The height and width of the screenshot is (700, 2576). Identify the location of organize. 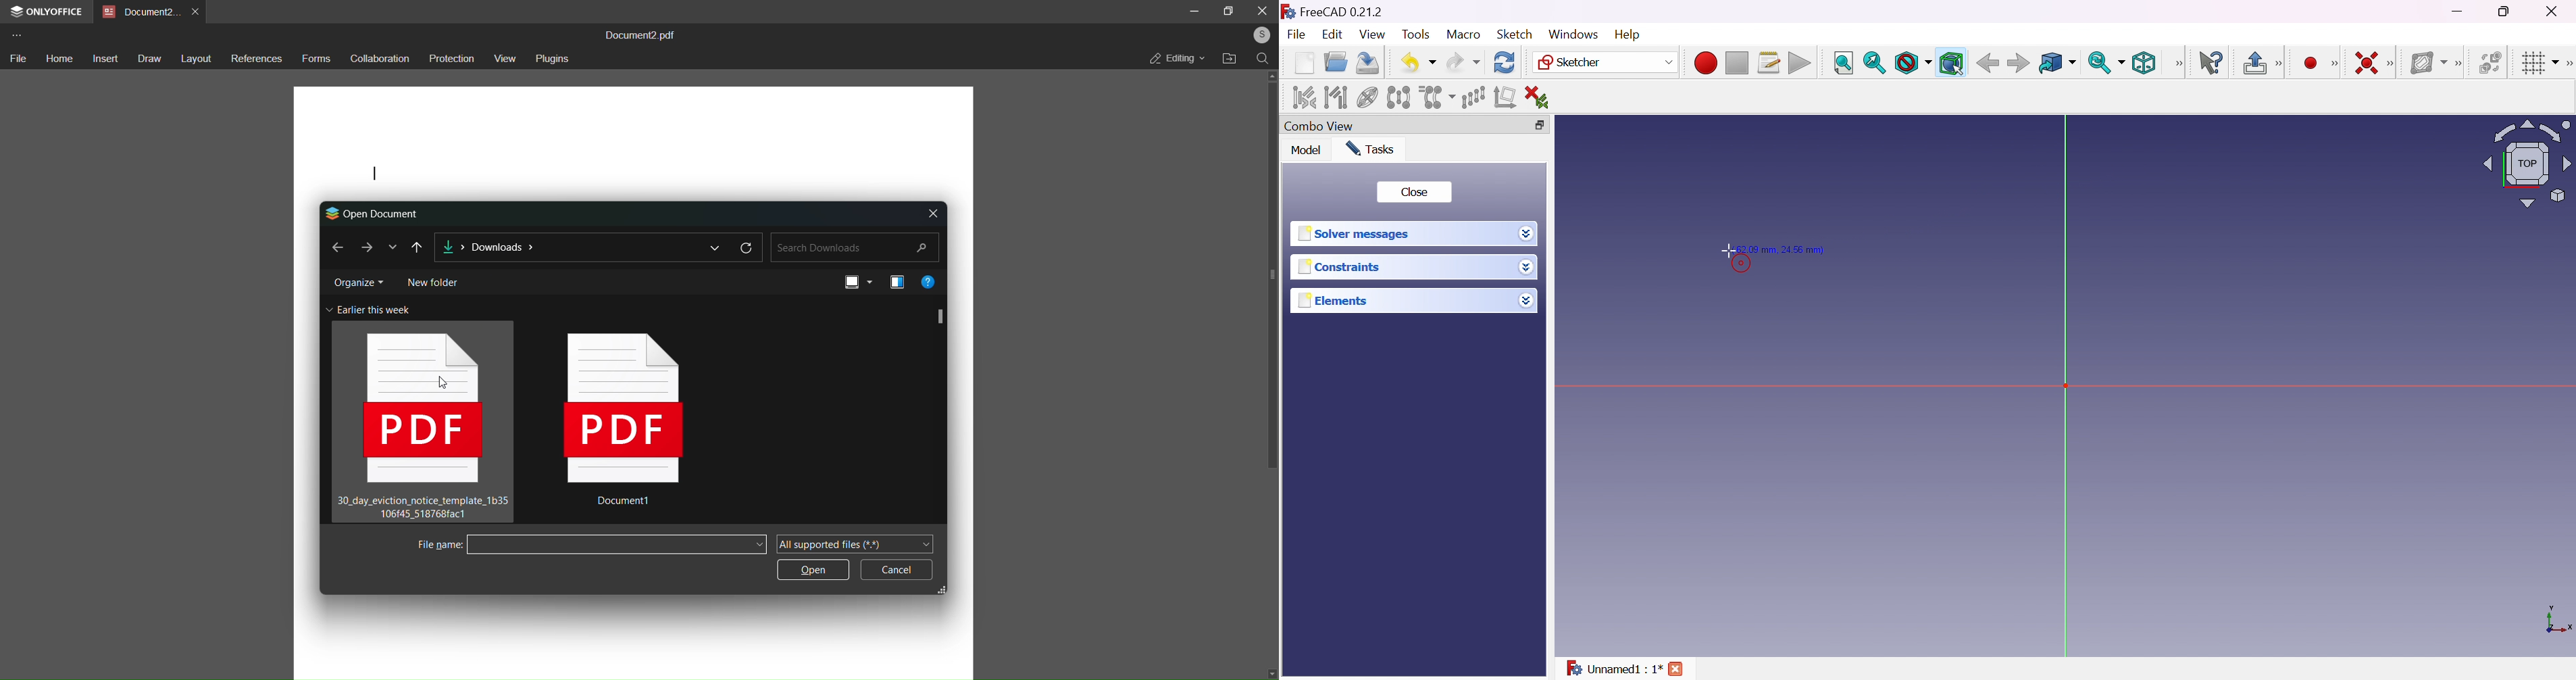
(358, 280).